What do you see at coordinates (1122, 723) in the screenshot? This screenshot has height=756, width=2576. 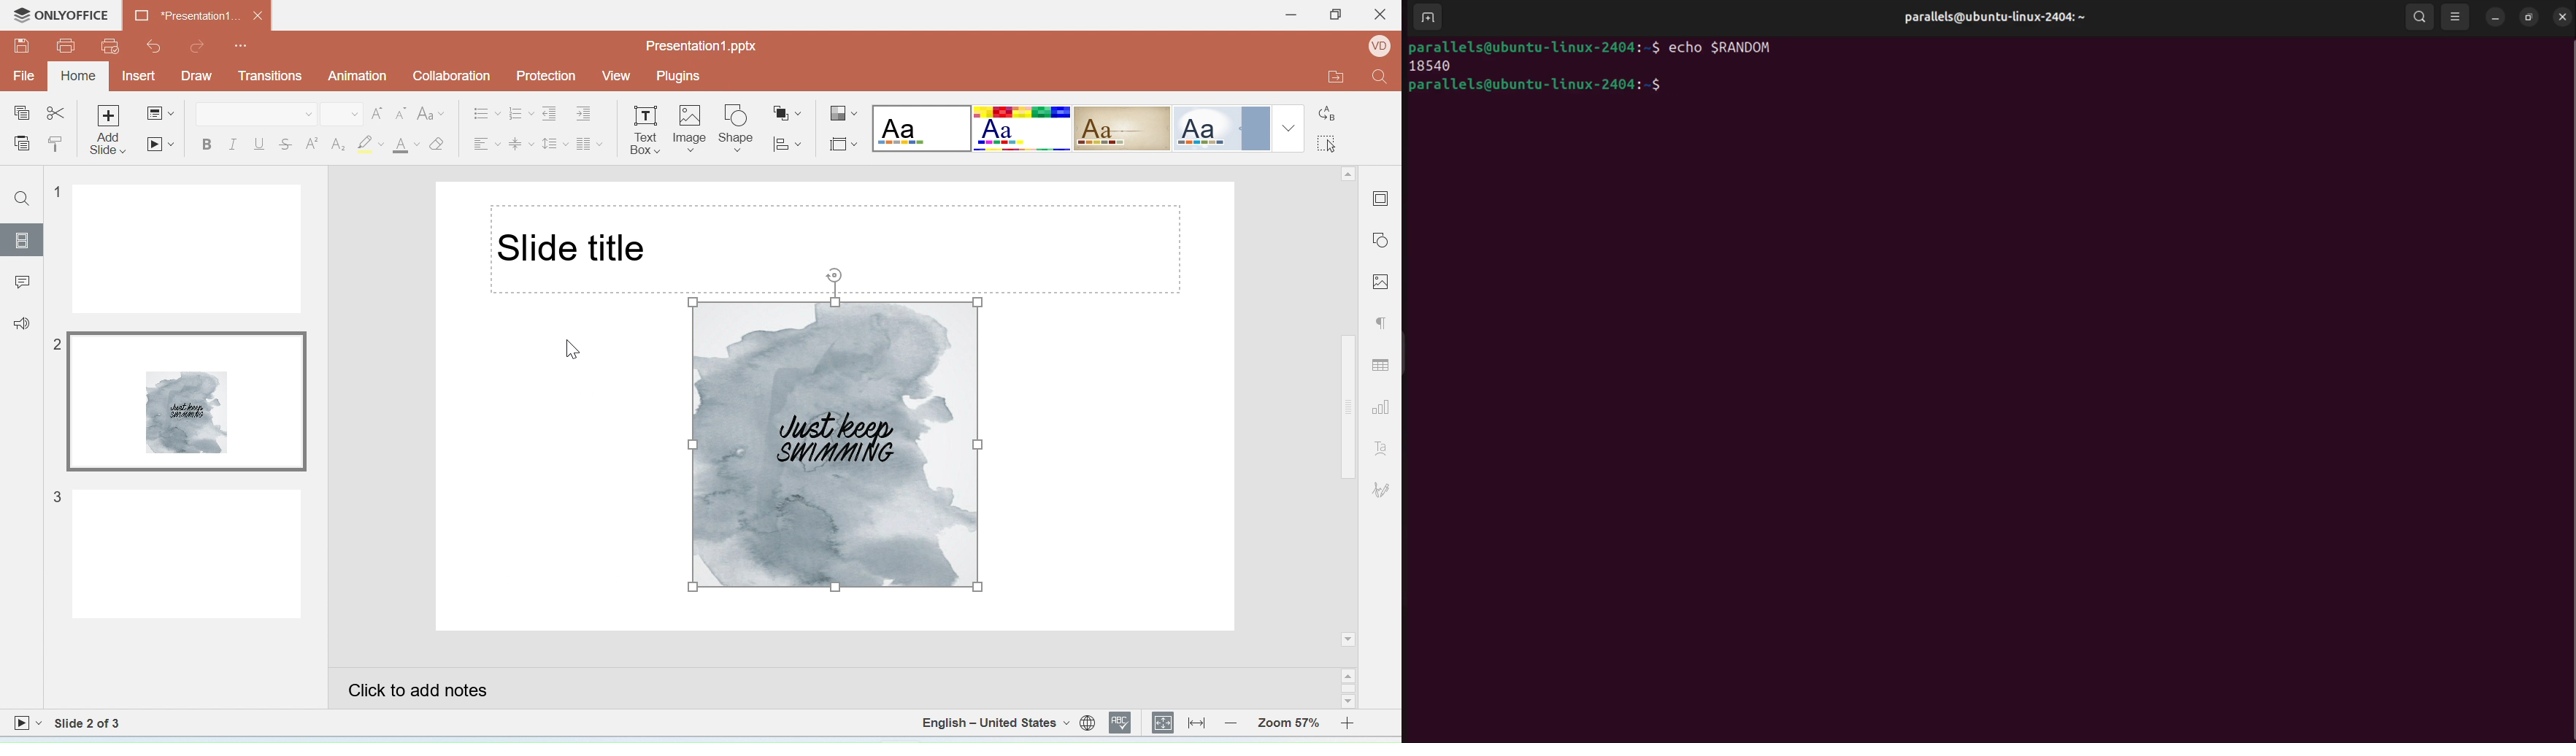 I see `Spell checking` at bounding box center [1122, 723].